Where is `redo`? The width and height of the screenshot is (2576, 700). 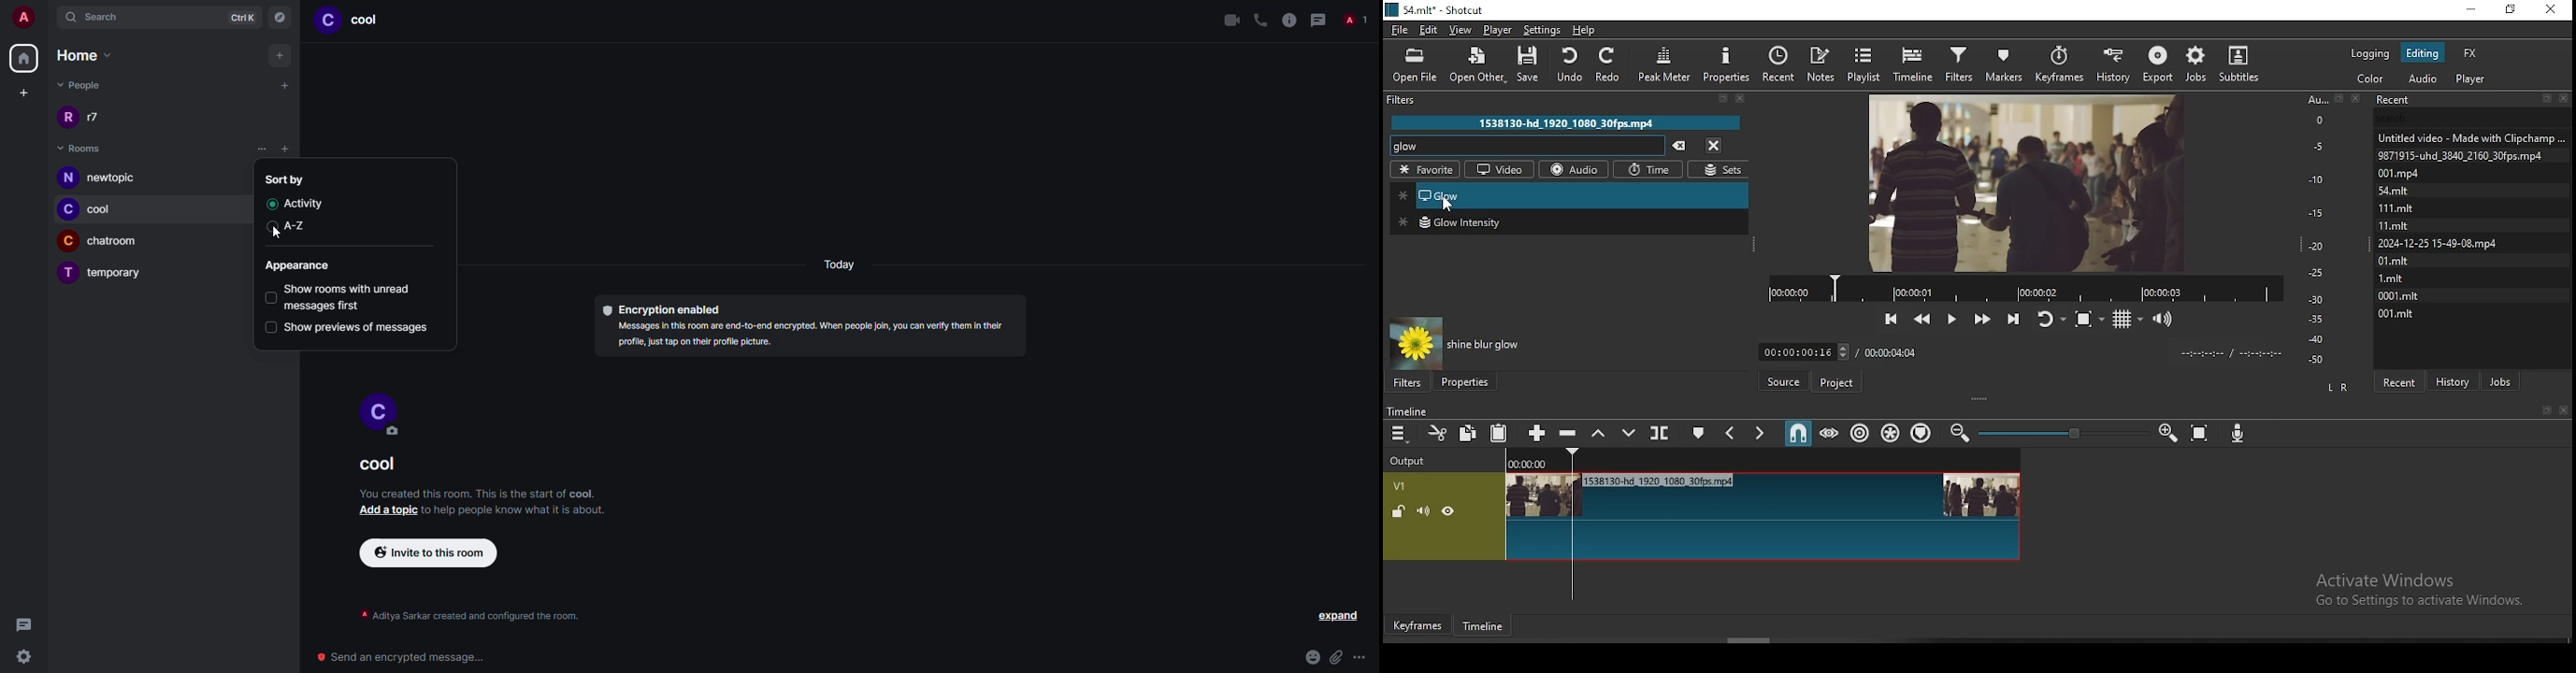 redo is located at coordinates (1609, 64).